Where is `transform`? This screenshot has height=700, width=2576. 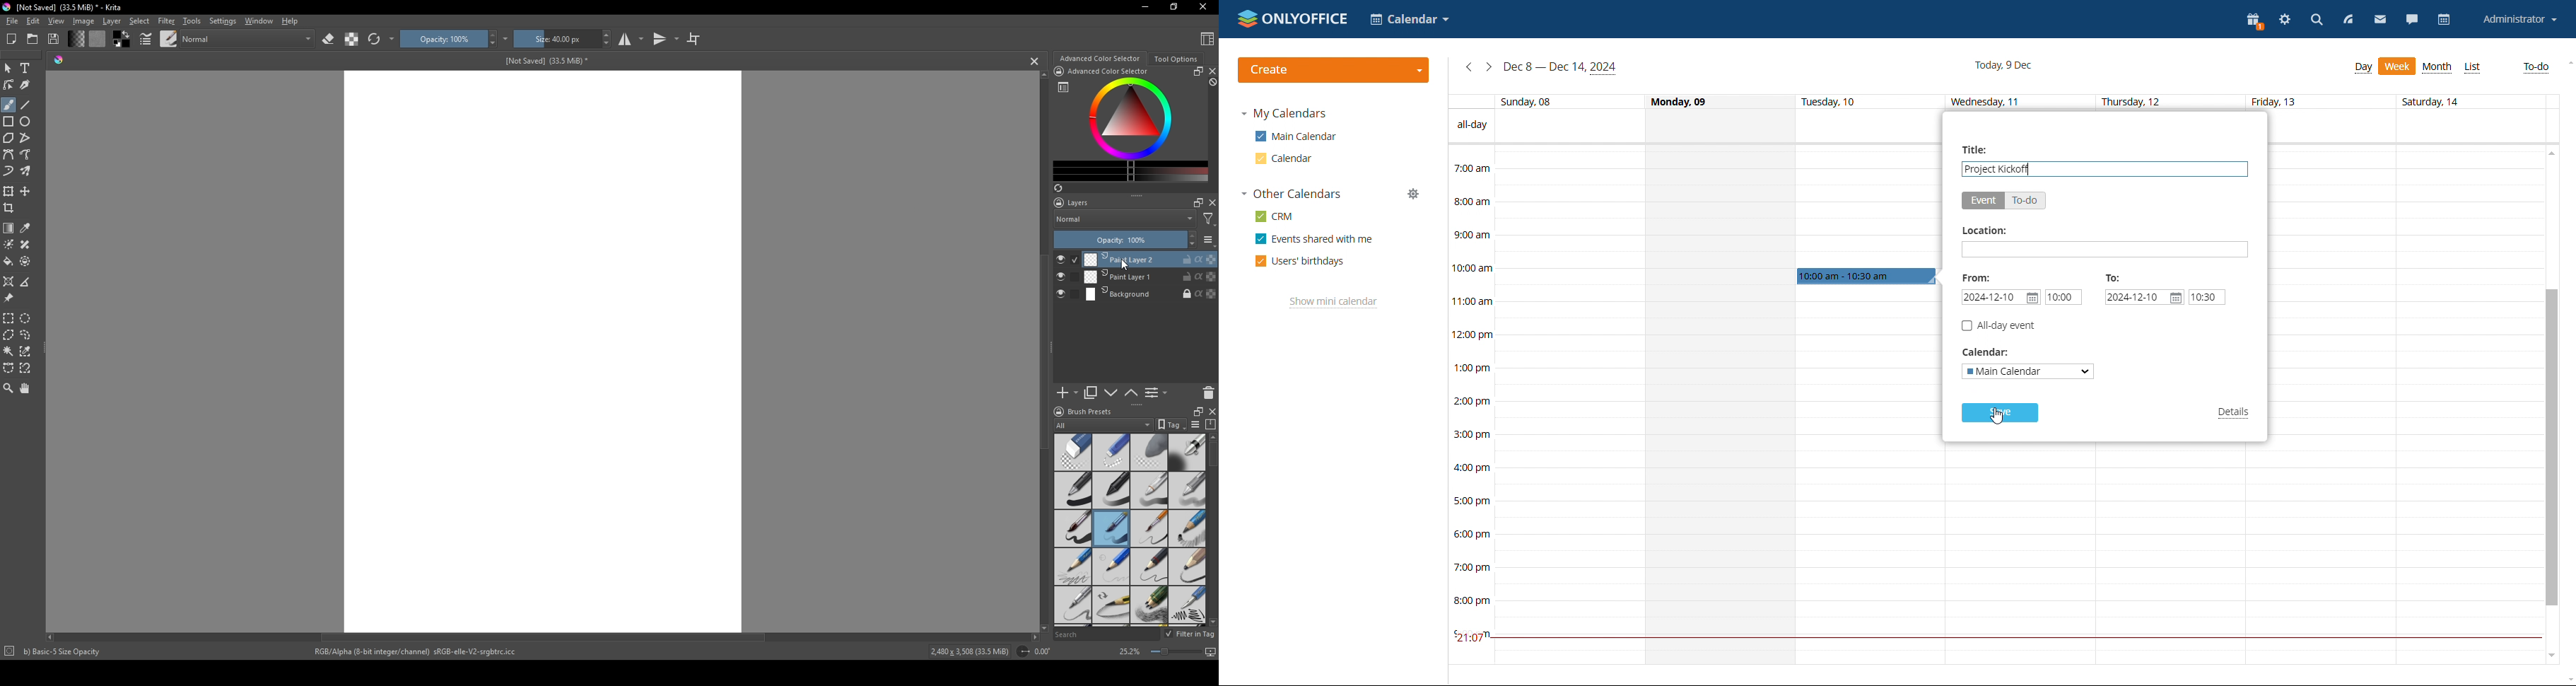
transform is located at coordinates (9, 191).